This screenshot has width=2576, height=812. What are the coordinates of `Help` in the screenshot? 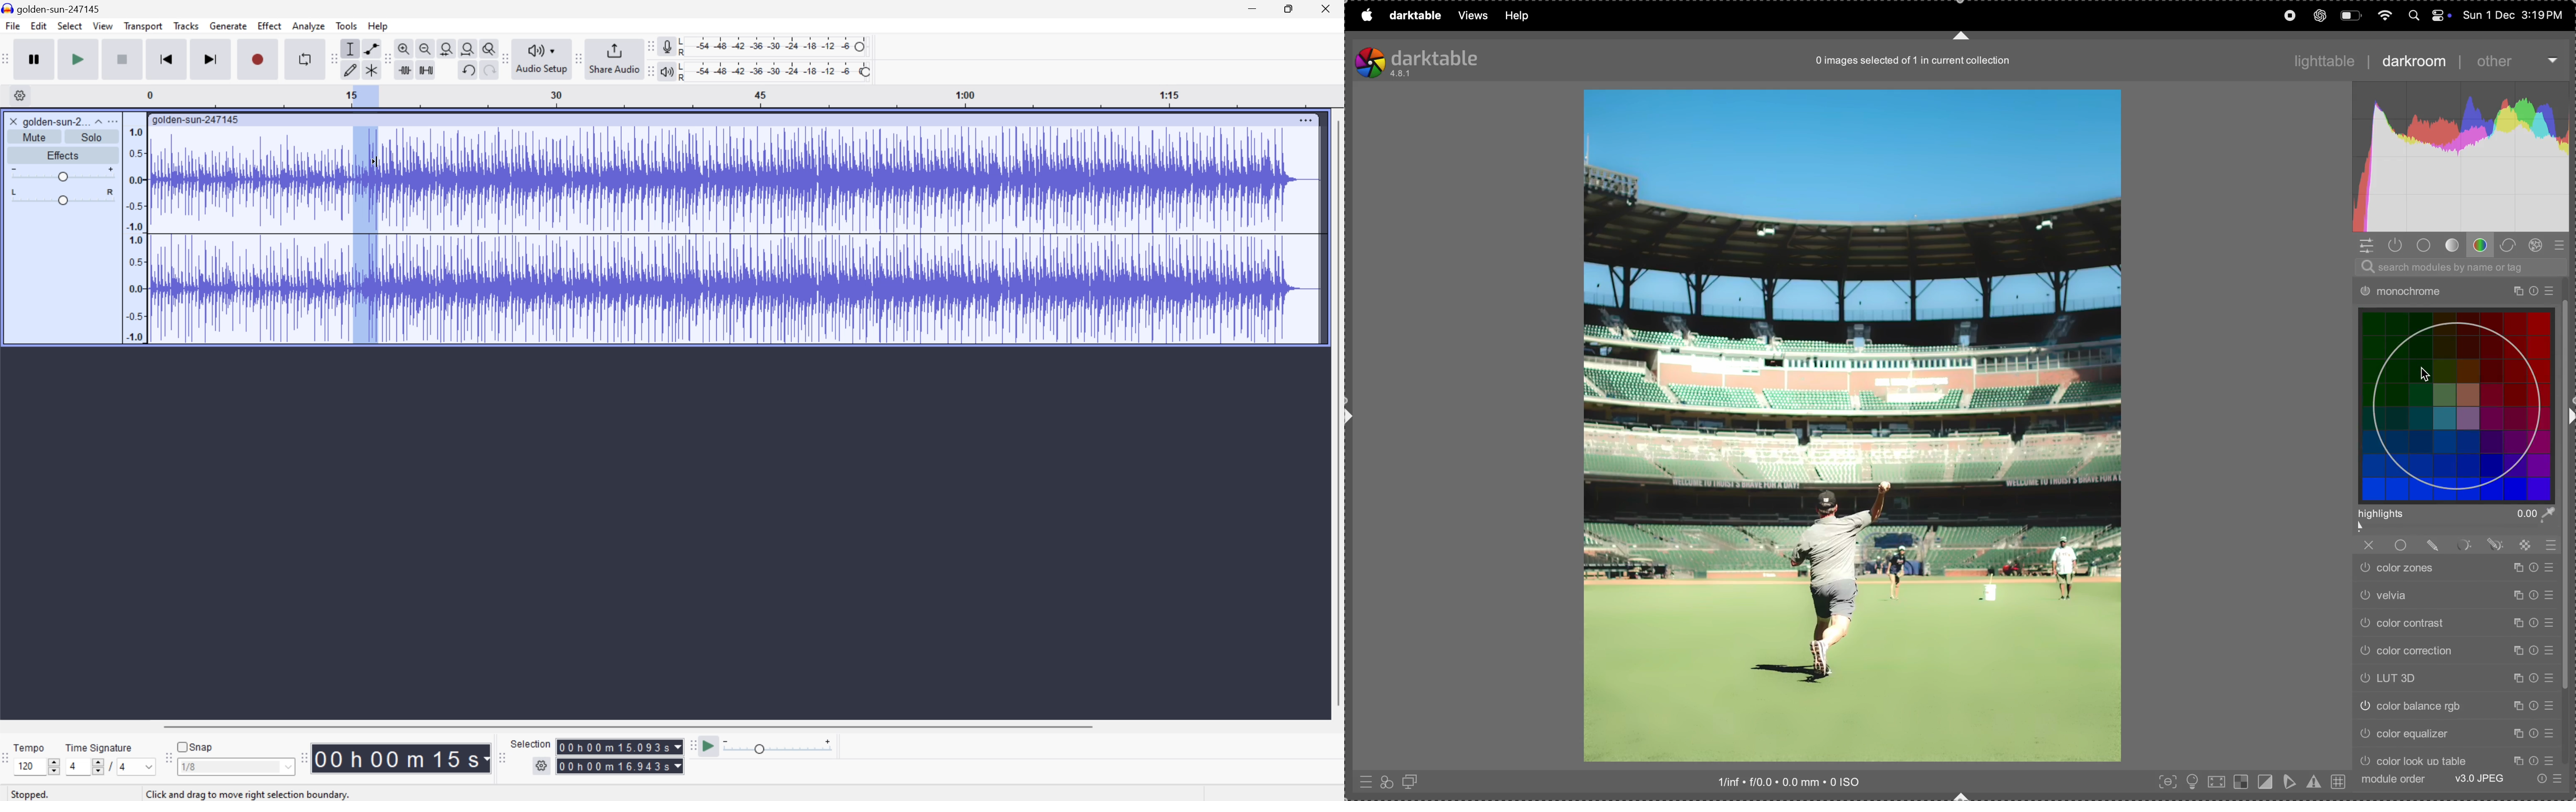 It's located at (378, 25).